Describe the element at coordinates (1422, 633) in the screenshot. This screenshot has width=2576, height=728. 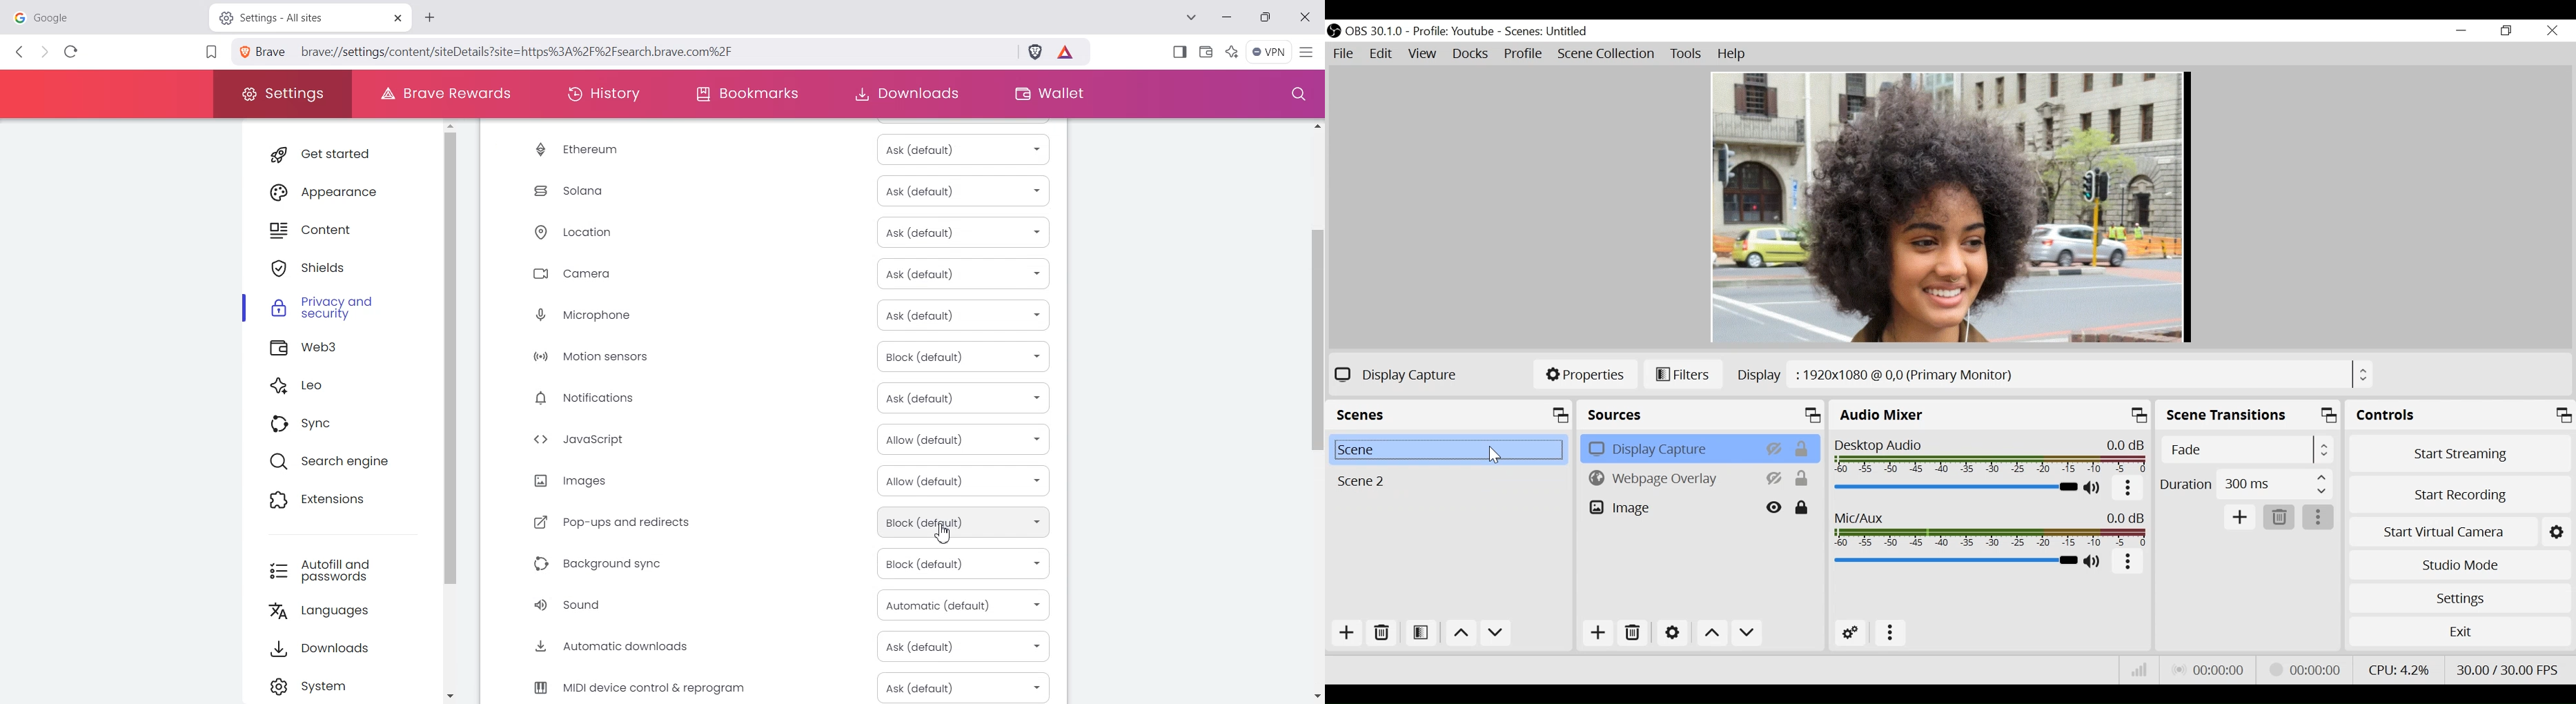
I see `Open Filter Scene` at that location.